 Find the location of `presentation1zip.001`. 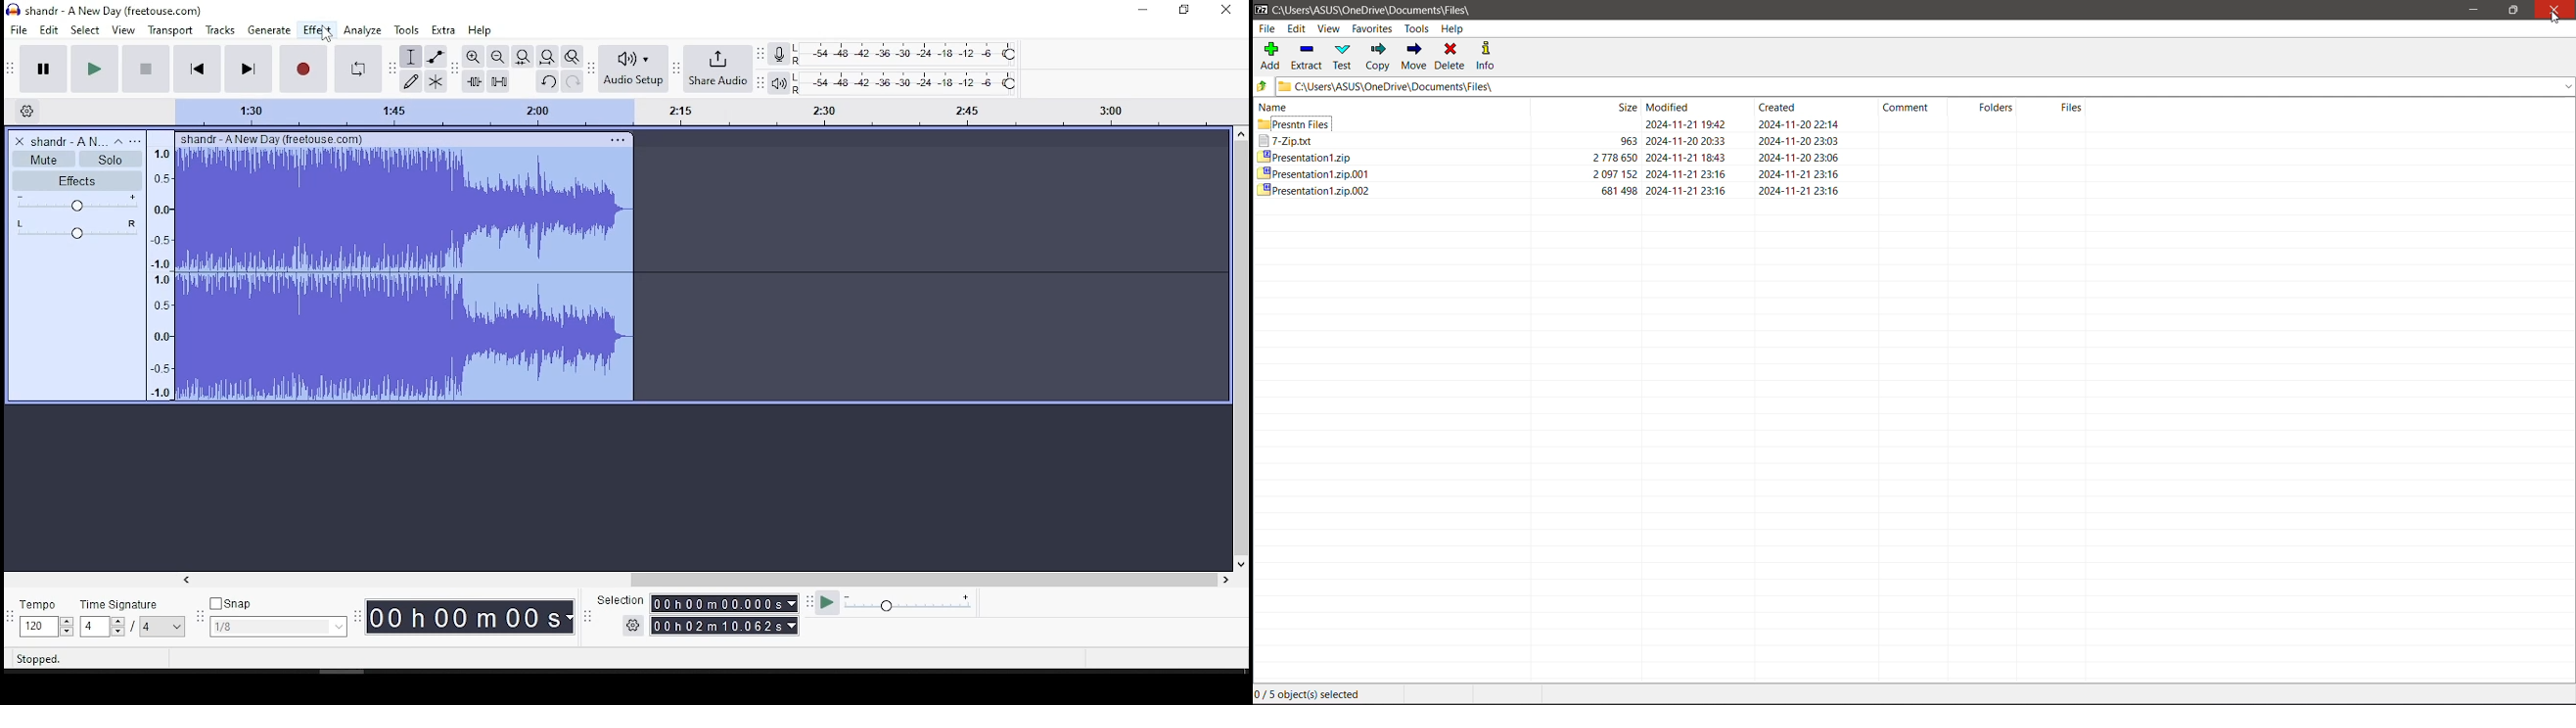

presentation1zip.001 is located at coordinates (1311, 172).